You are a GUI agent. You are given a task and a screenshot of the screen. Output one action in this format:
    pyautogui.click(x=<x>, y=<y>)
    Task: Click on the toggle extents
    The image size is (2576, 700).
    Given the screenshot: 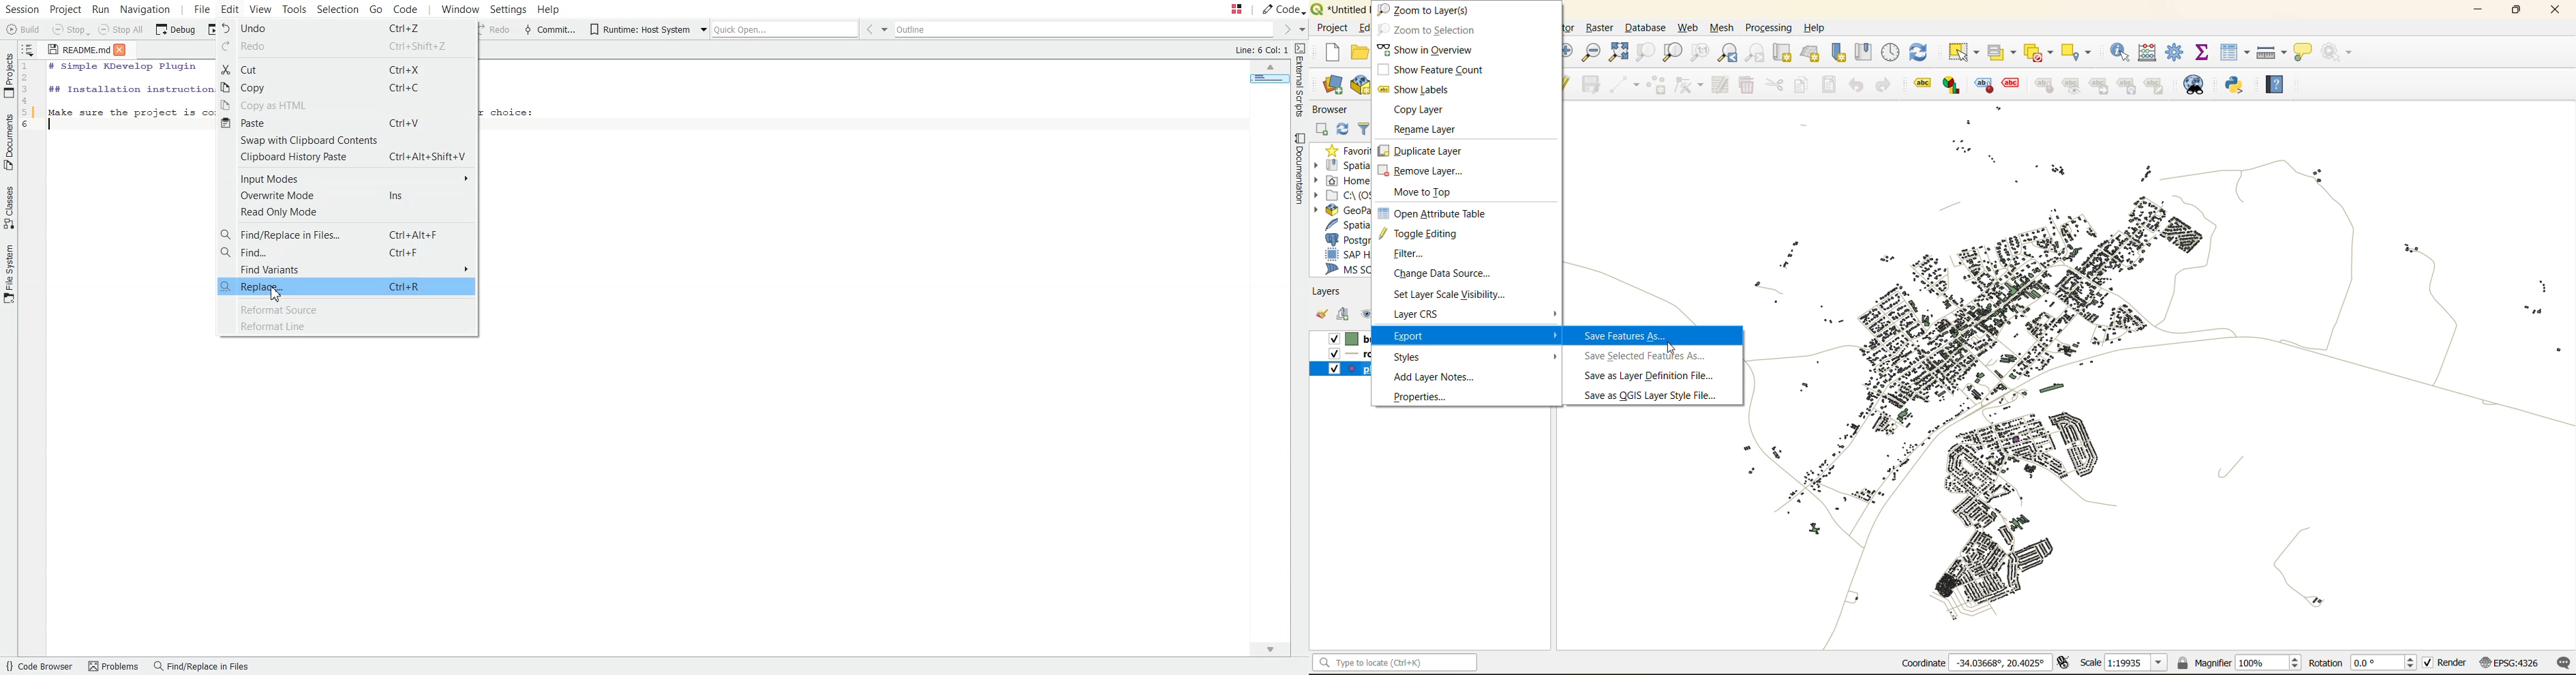 What is the action you would take?
    pyautogui.click(x=2065, y=662)
    